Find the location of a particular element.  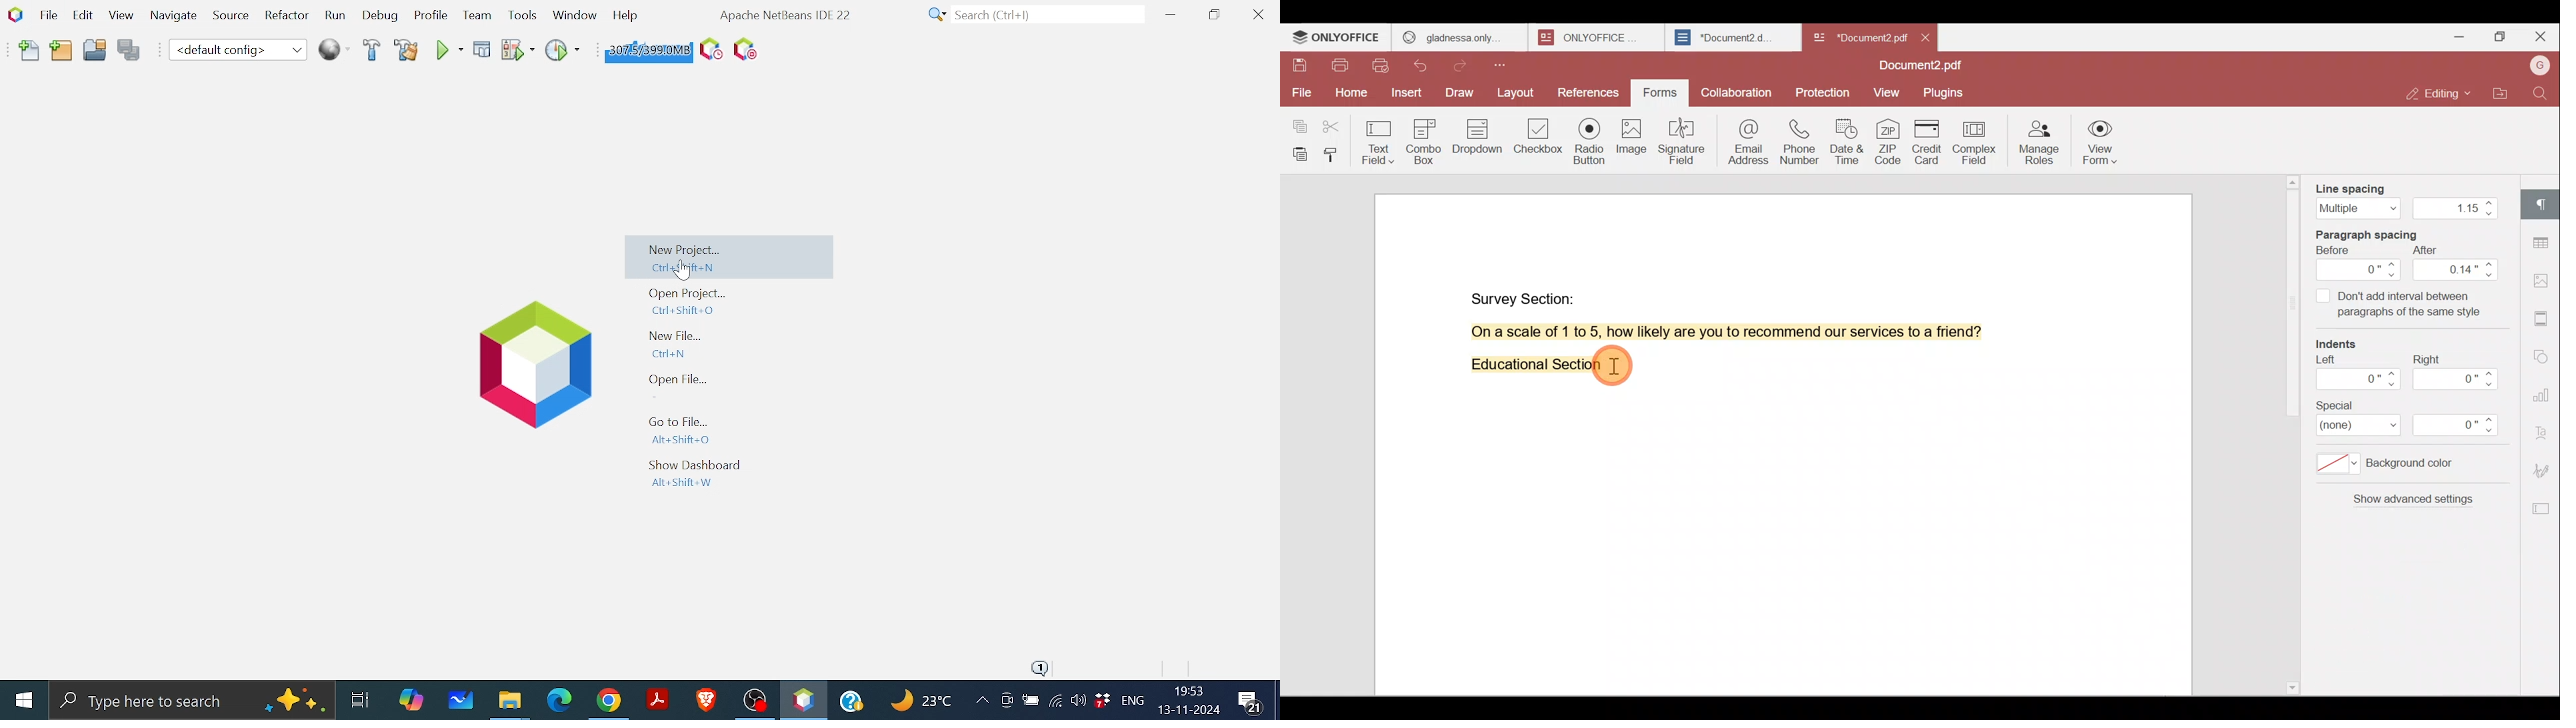

New file is located at coordinates (680, 343).